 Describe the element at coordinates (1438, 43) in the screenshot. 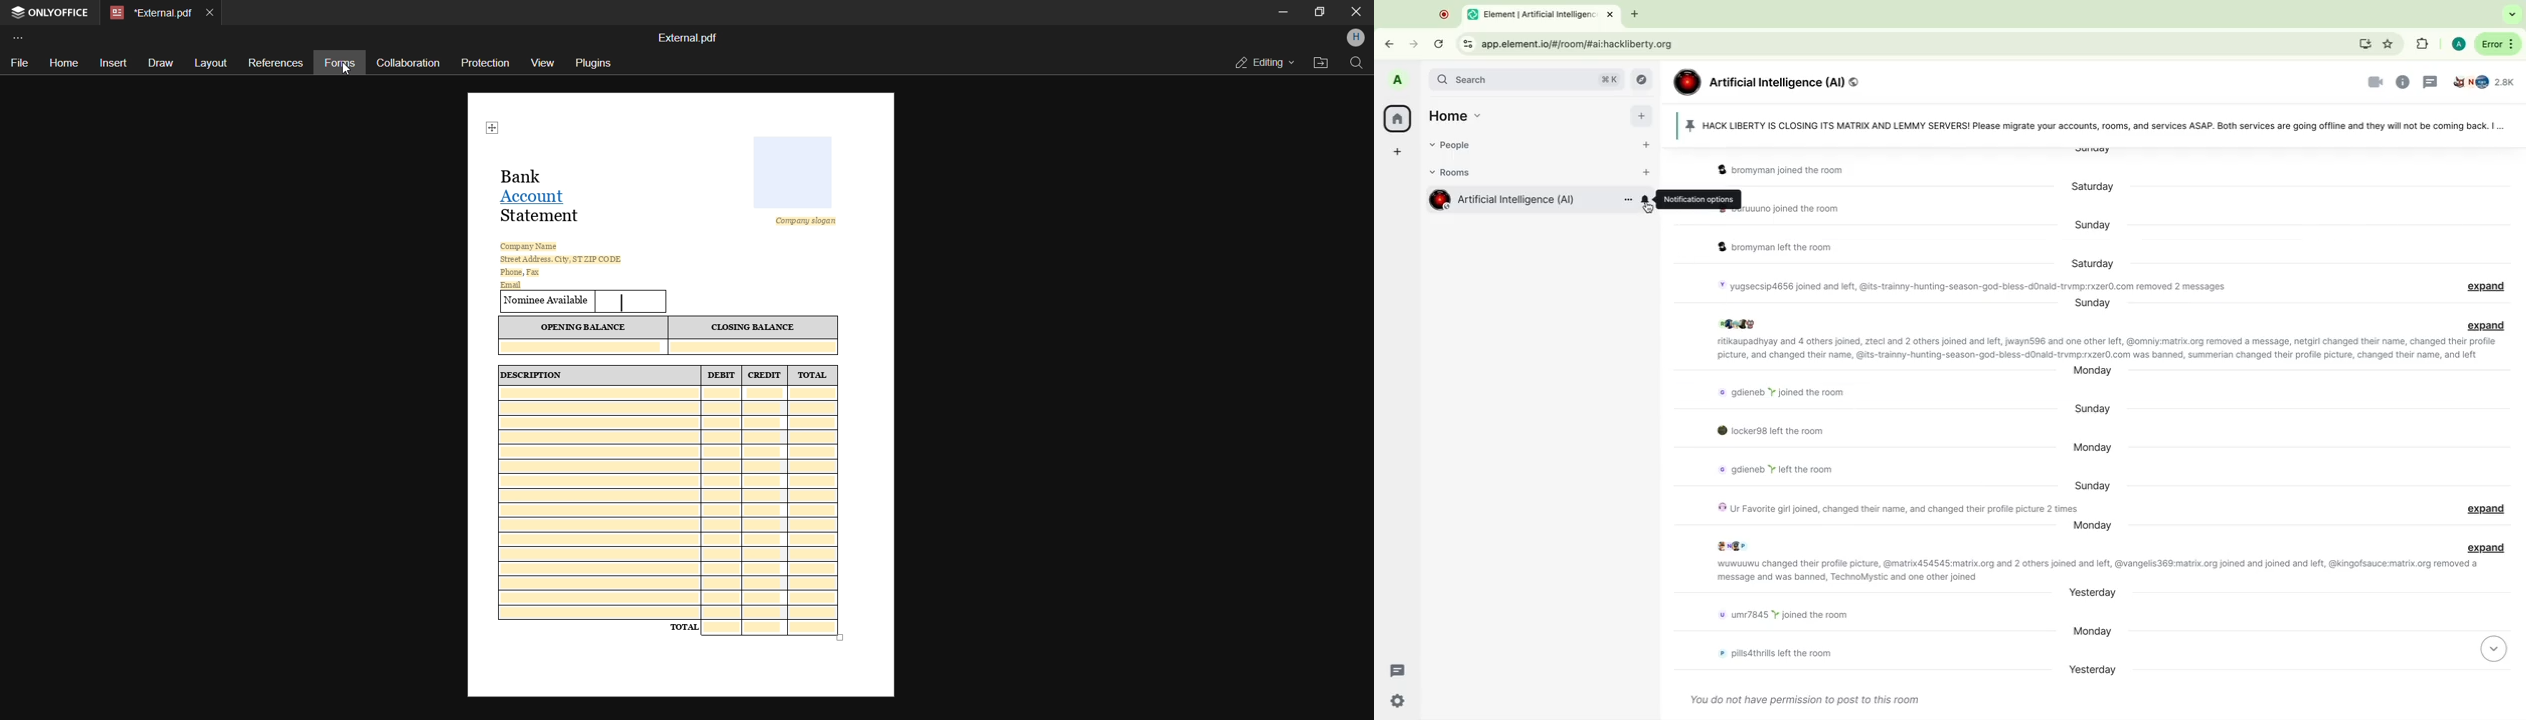

I see `Refresh` at that location.